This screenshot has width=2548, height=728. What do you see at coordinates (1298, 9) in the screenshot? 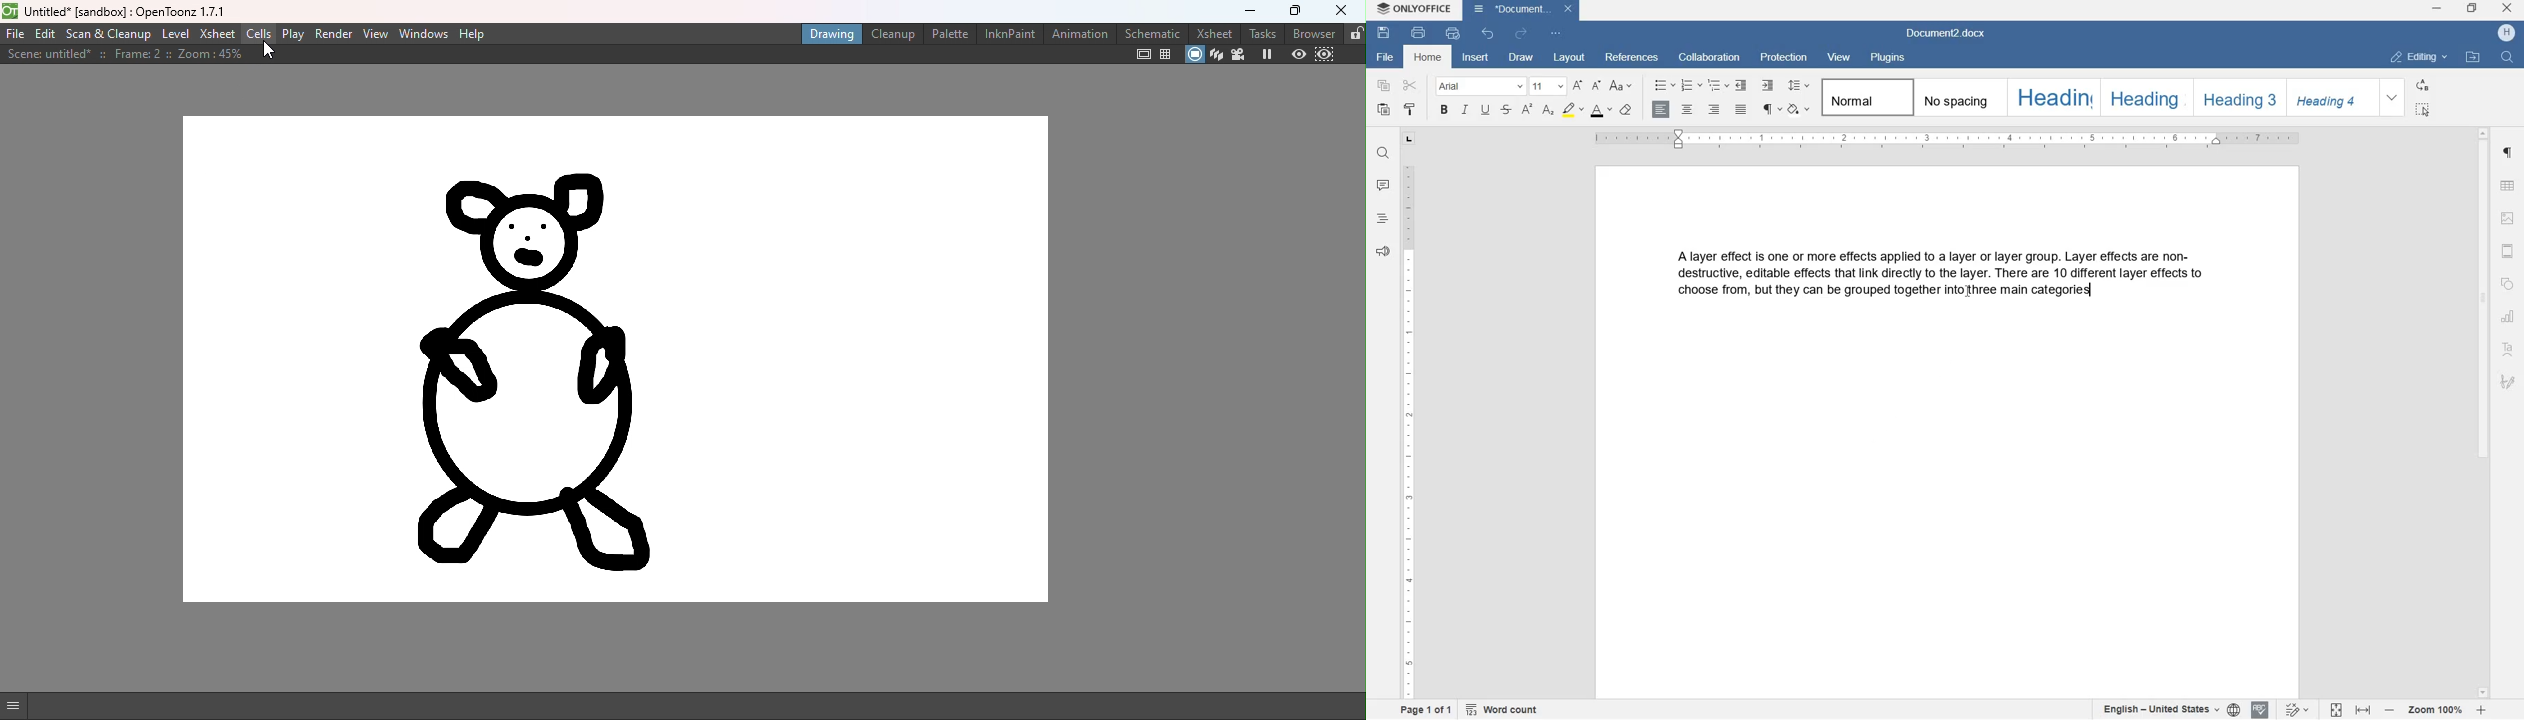
I see `Maximize` at bounding box center [1298, 9].